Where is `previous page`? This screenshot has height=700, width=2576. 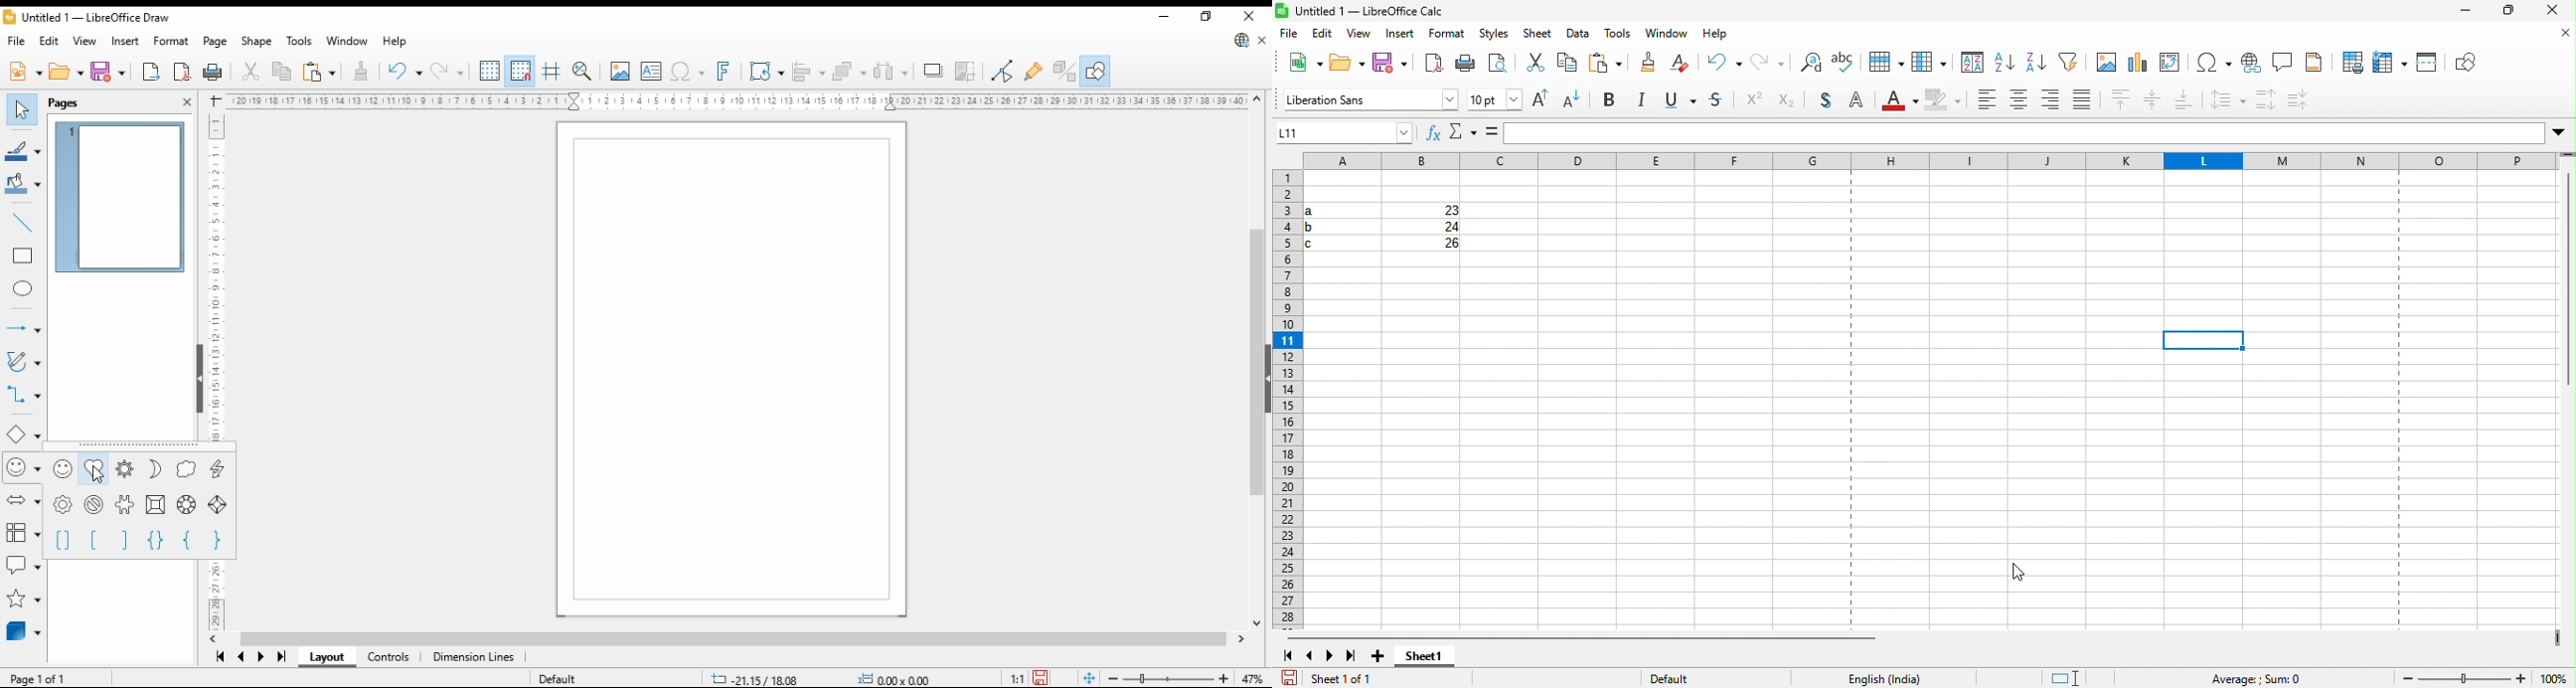
previous page is located at coordinates (242, 659).